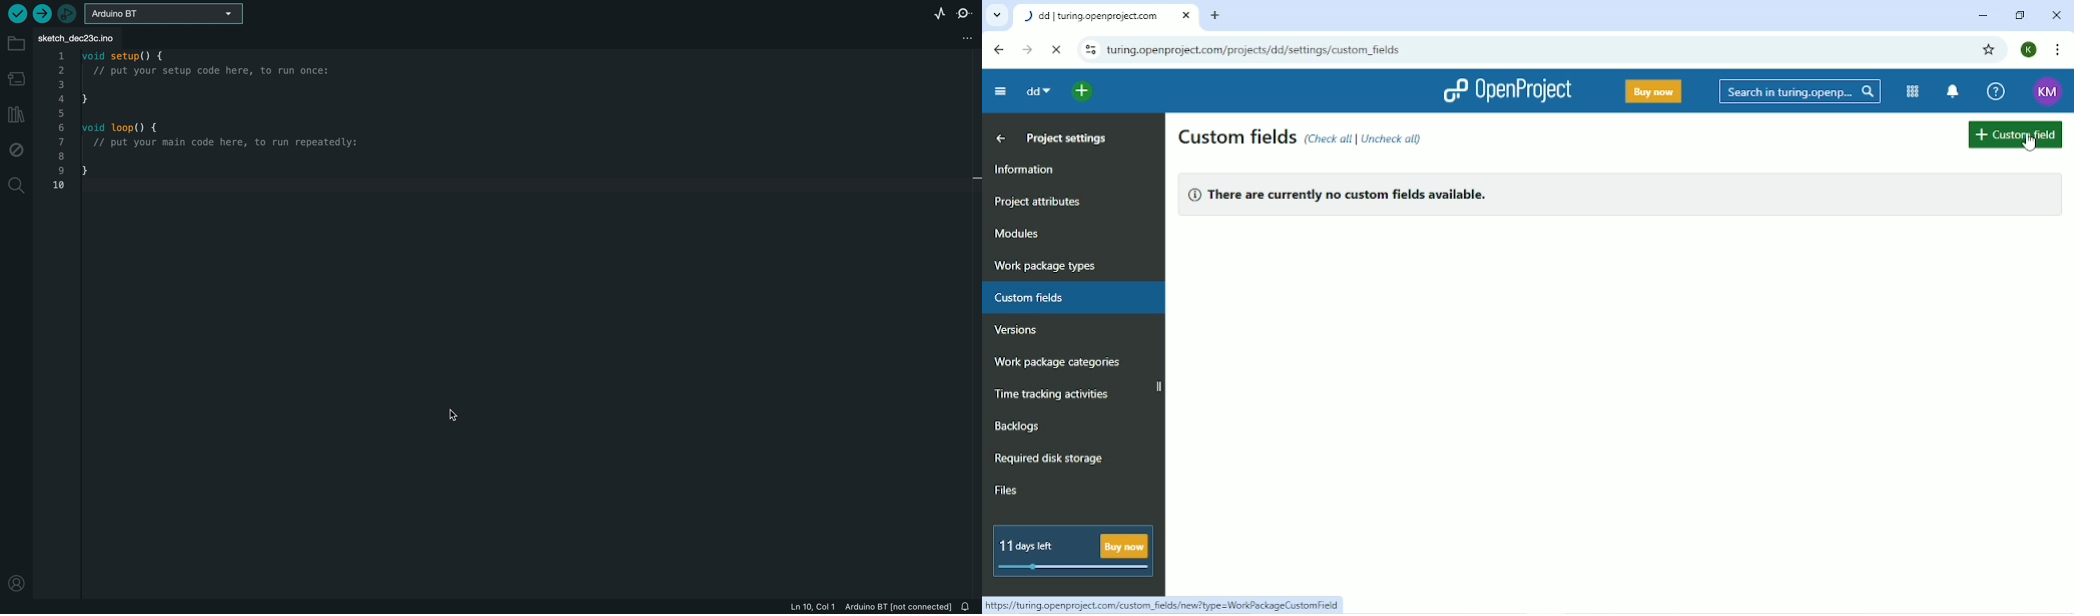 This screenshot has height=616, width=2100. I want to click on Project settings, so click(1067, 138).